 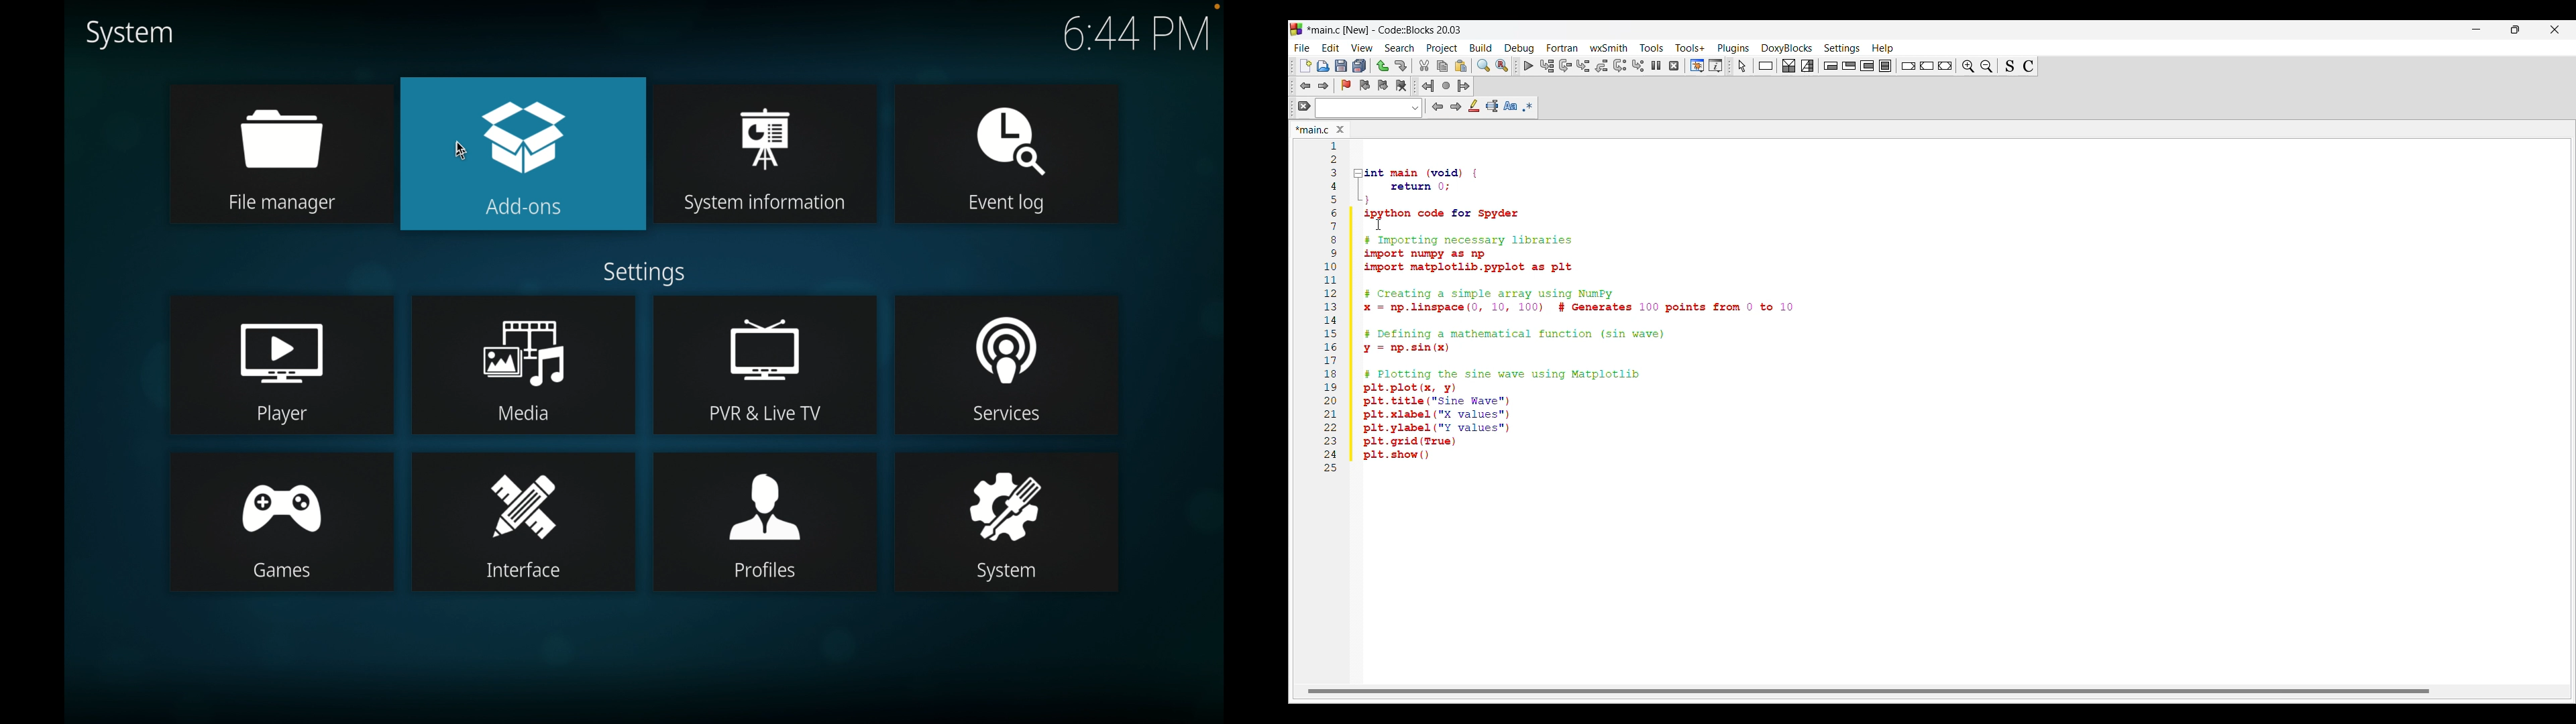 What do you see at coordinates (1383, 86) in the screenshot?
I see `Toggle next` at bounding box center [1383, 86].